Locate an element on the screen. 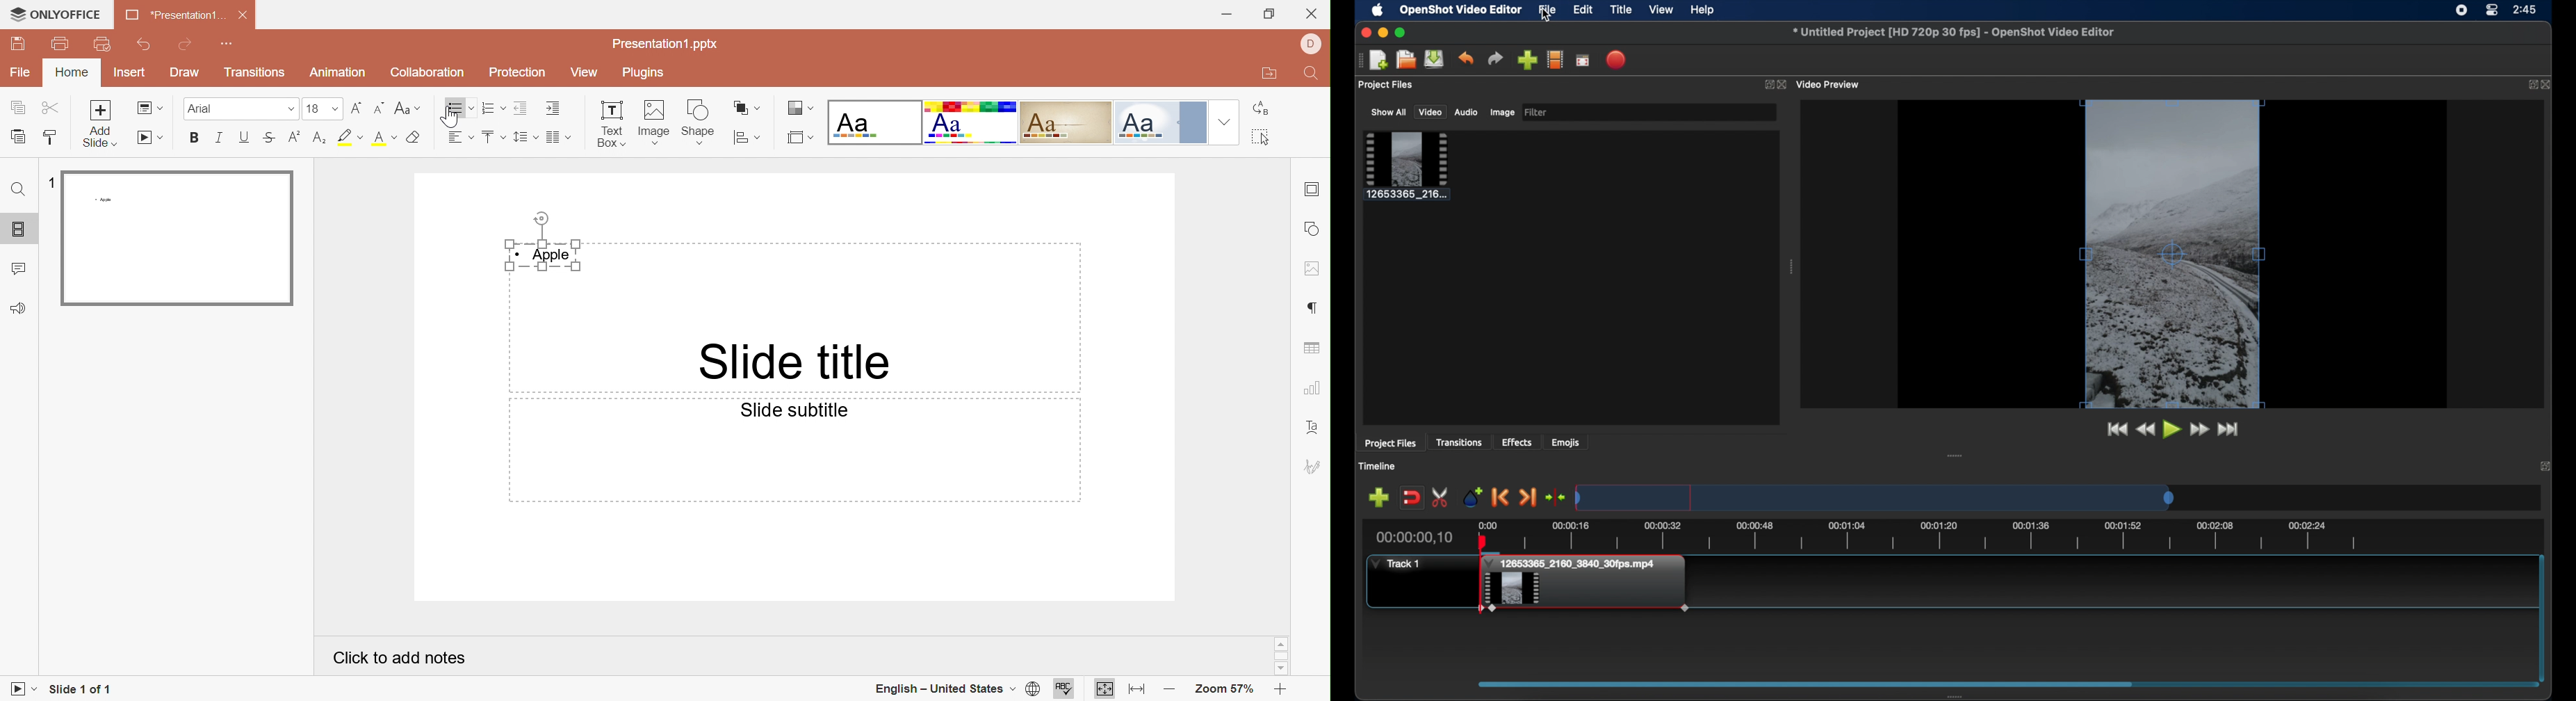 The height and width of the screenshot is (728, 2576). Redo is located at coordinates (185, 46).